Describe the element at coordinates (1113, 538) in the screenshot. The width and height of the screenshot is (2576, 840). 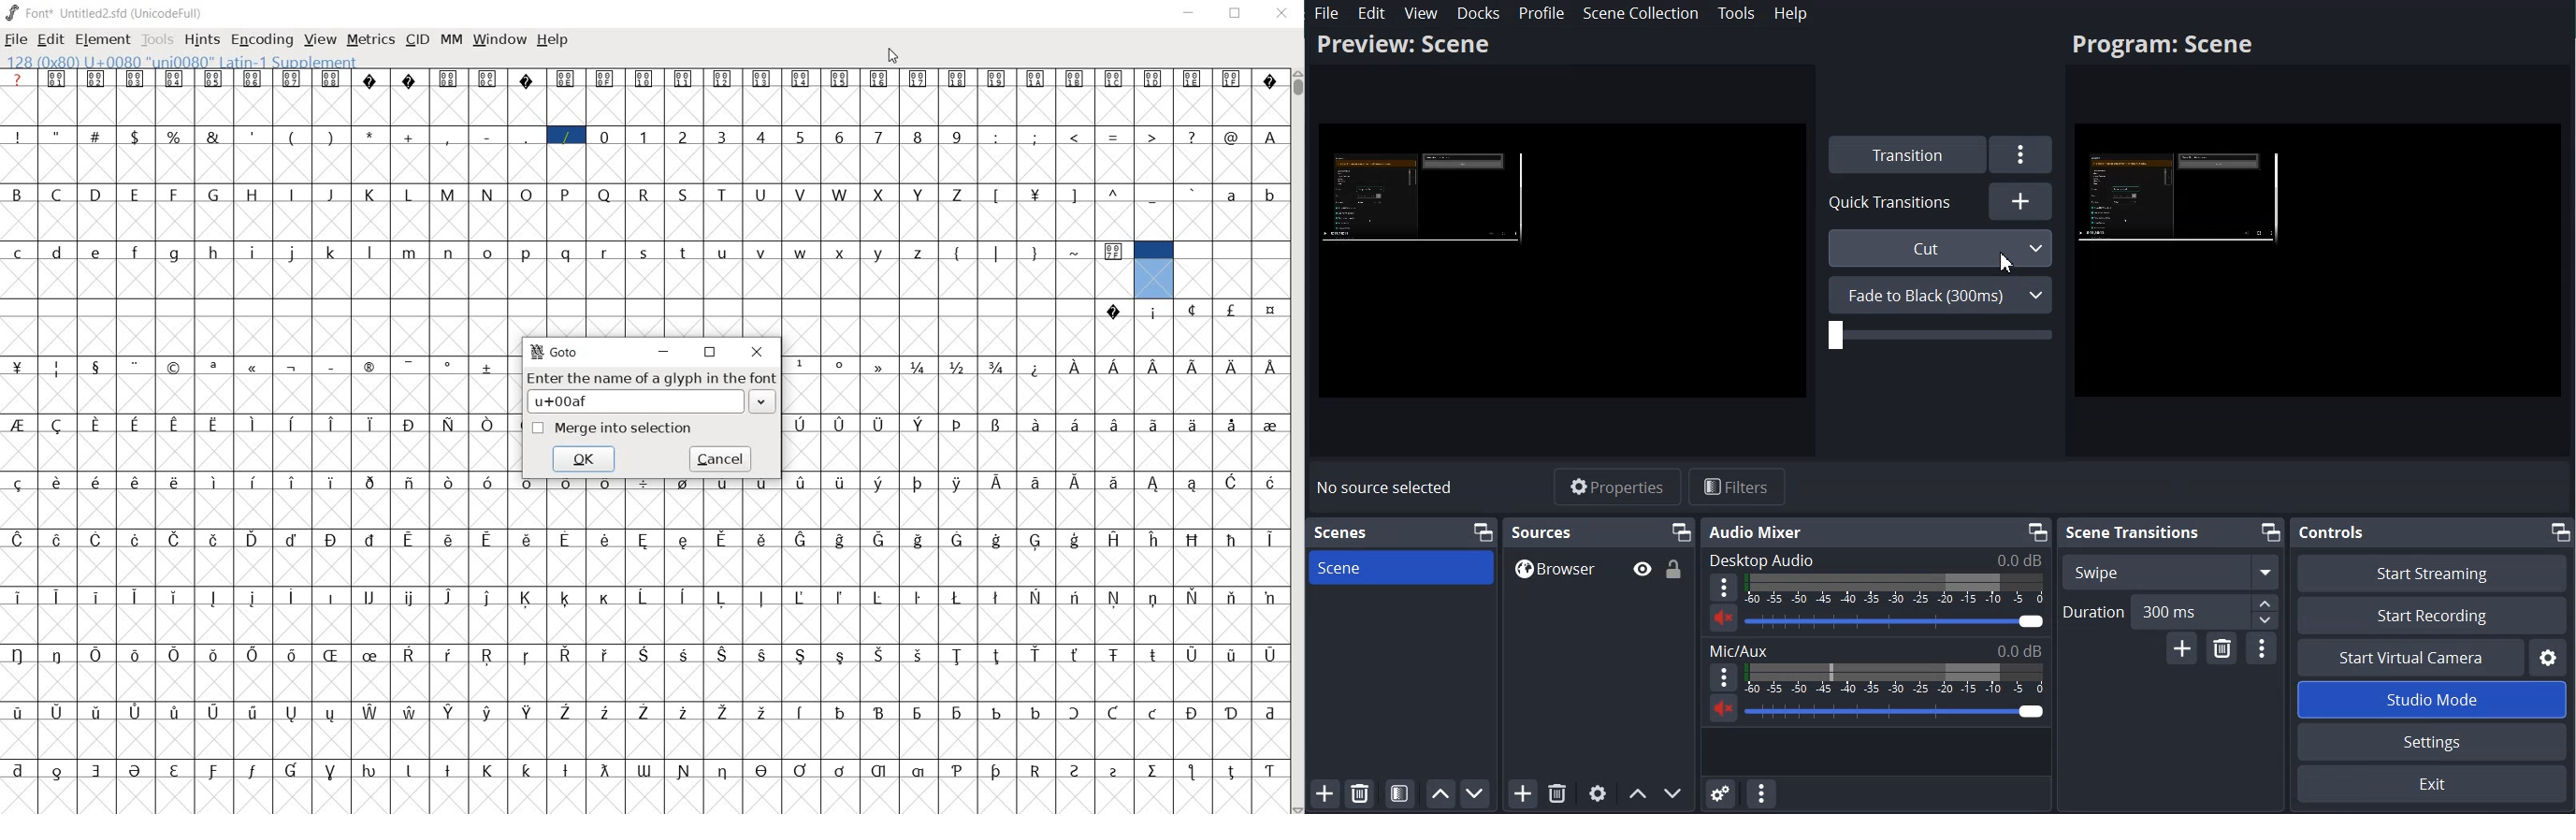
I see `Symbol` at that location.